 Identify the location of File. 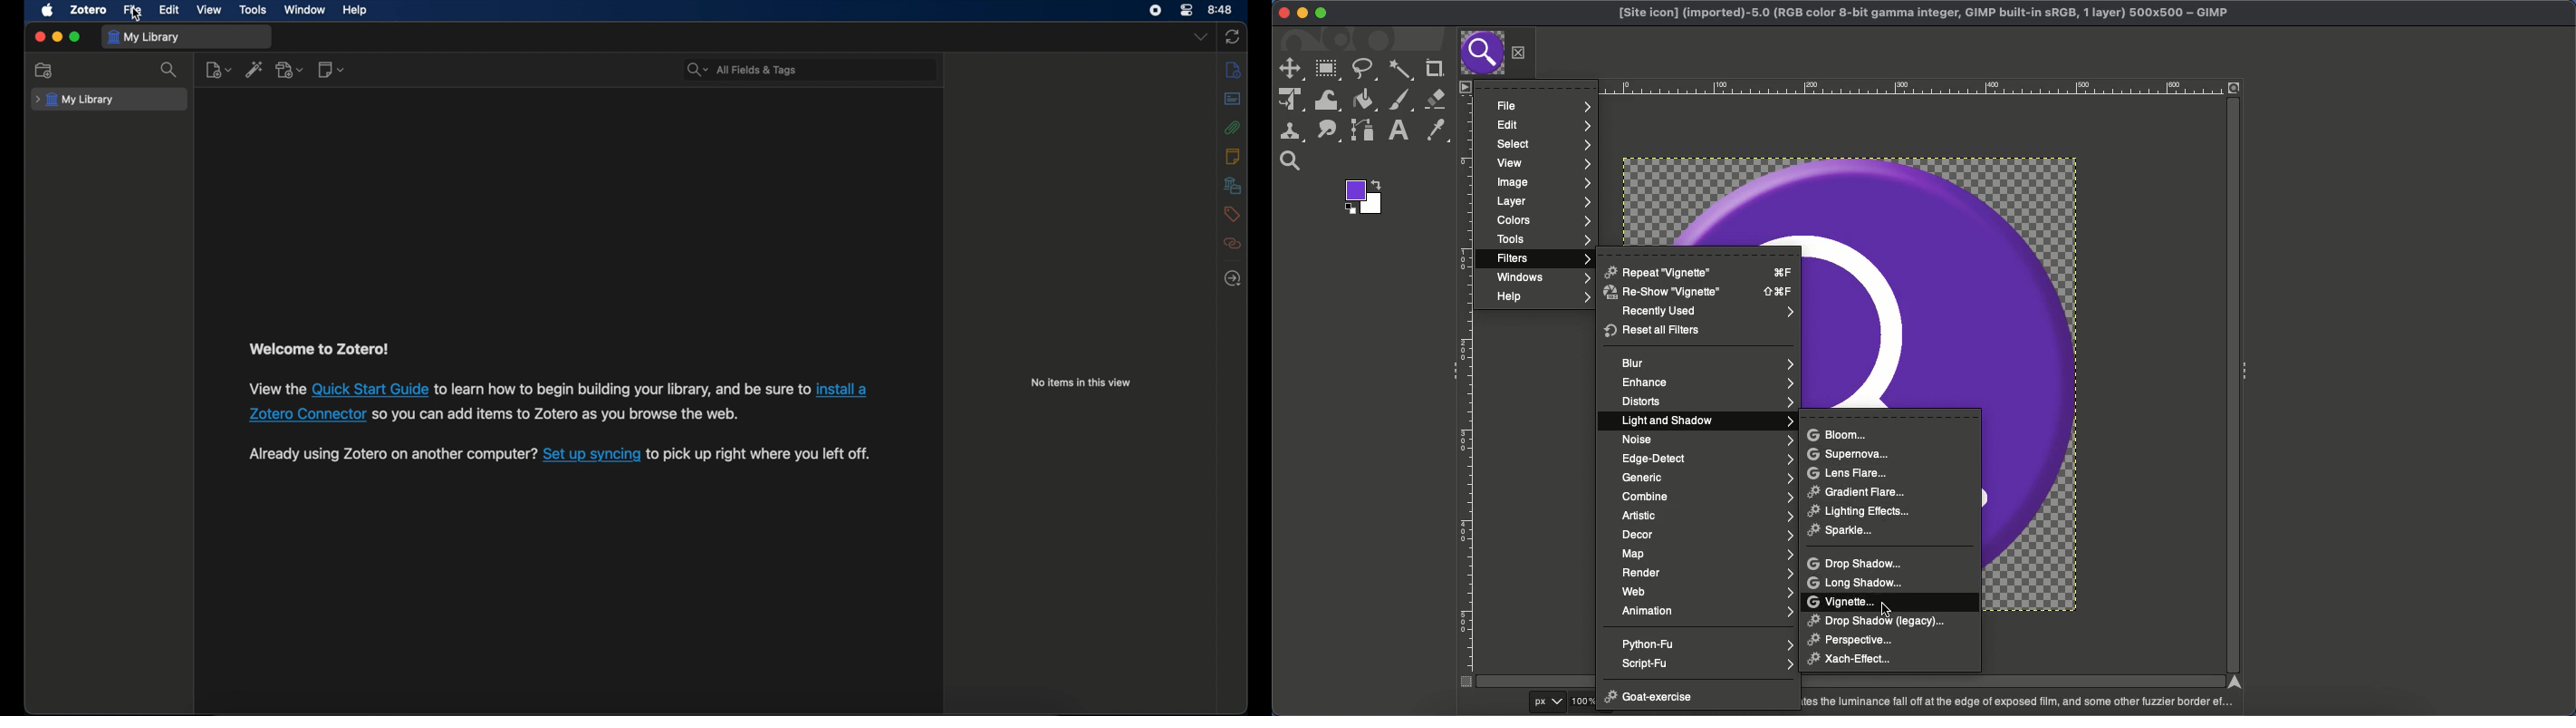
(1546, 106).